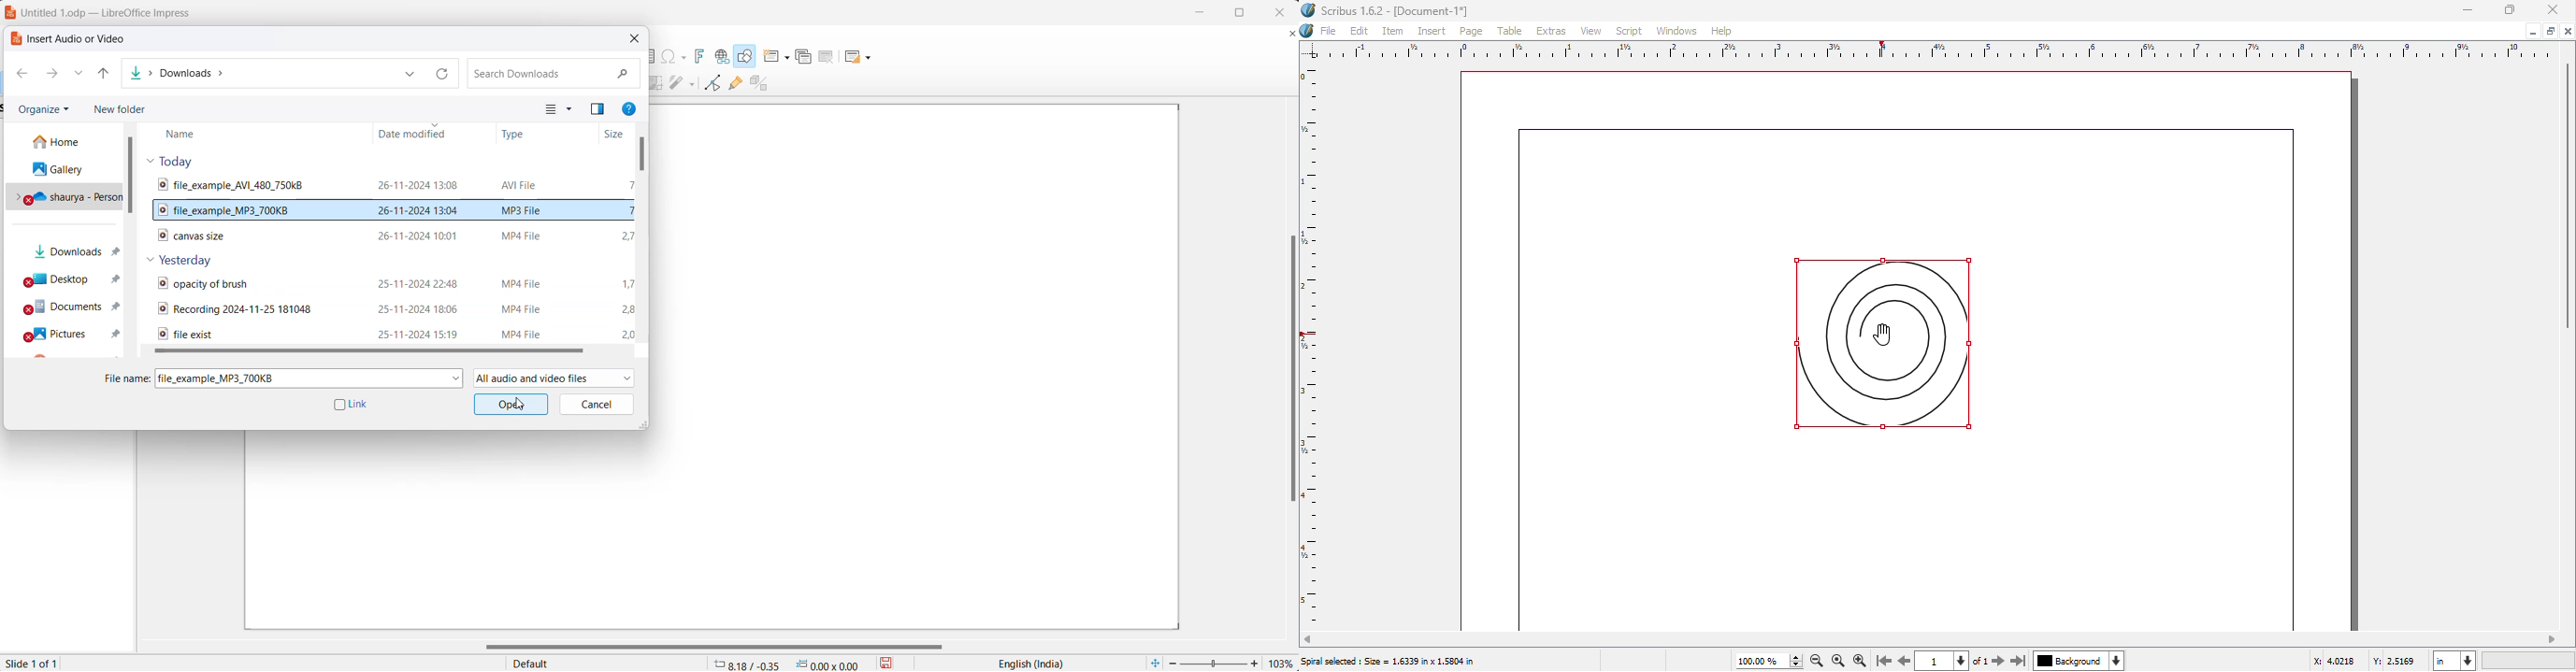 The height and width of the screenshot is (672, 2576). I want to click on date modified, so click(419, 134).